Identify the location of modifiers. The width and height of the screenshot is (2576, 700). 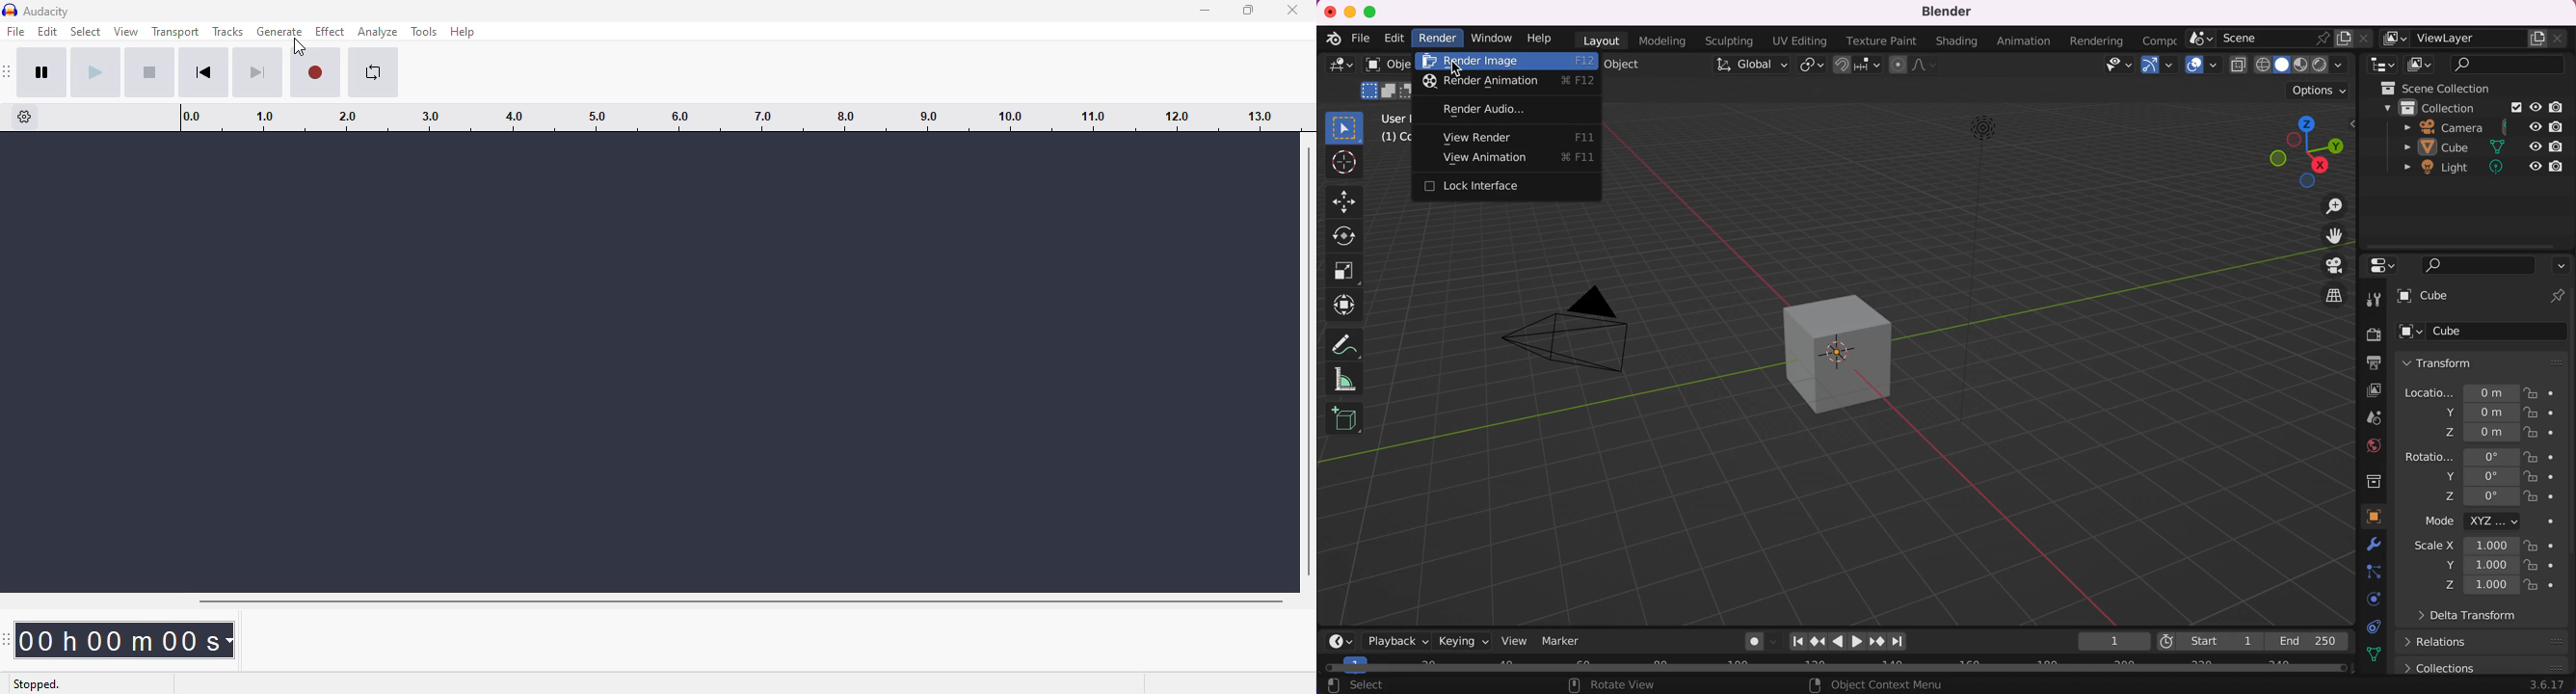
(2369, 546).